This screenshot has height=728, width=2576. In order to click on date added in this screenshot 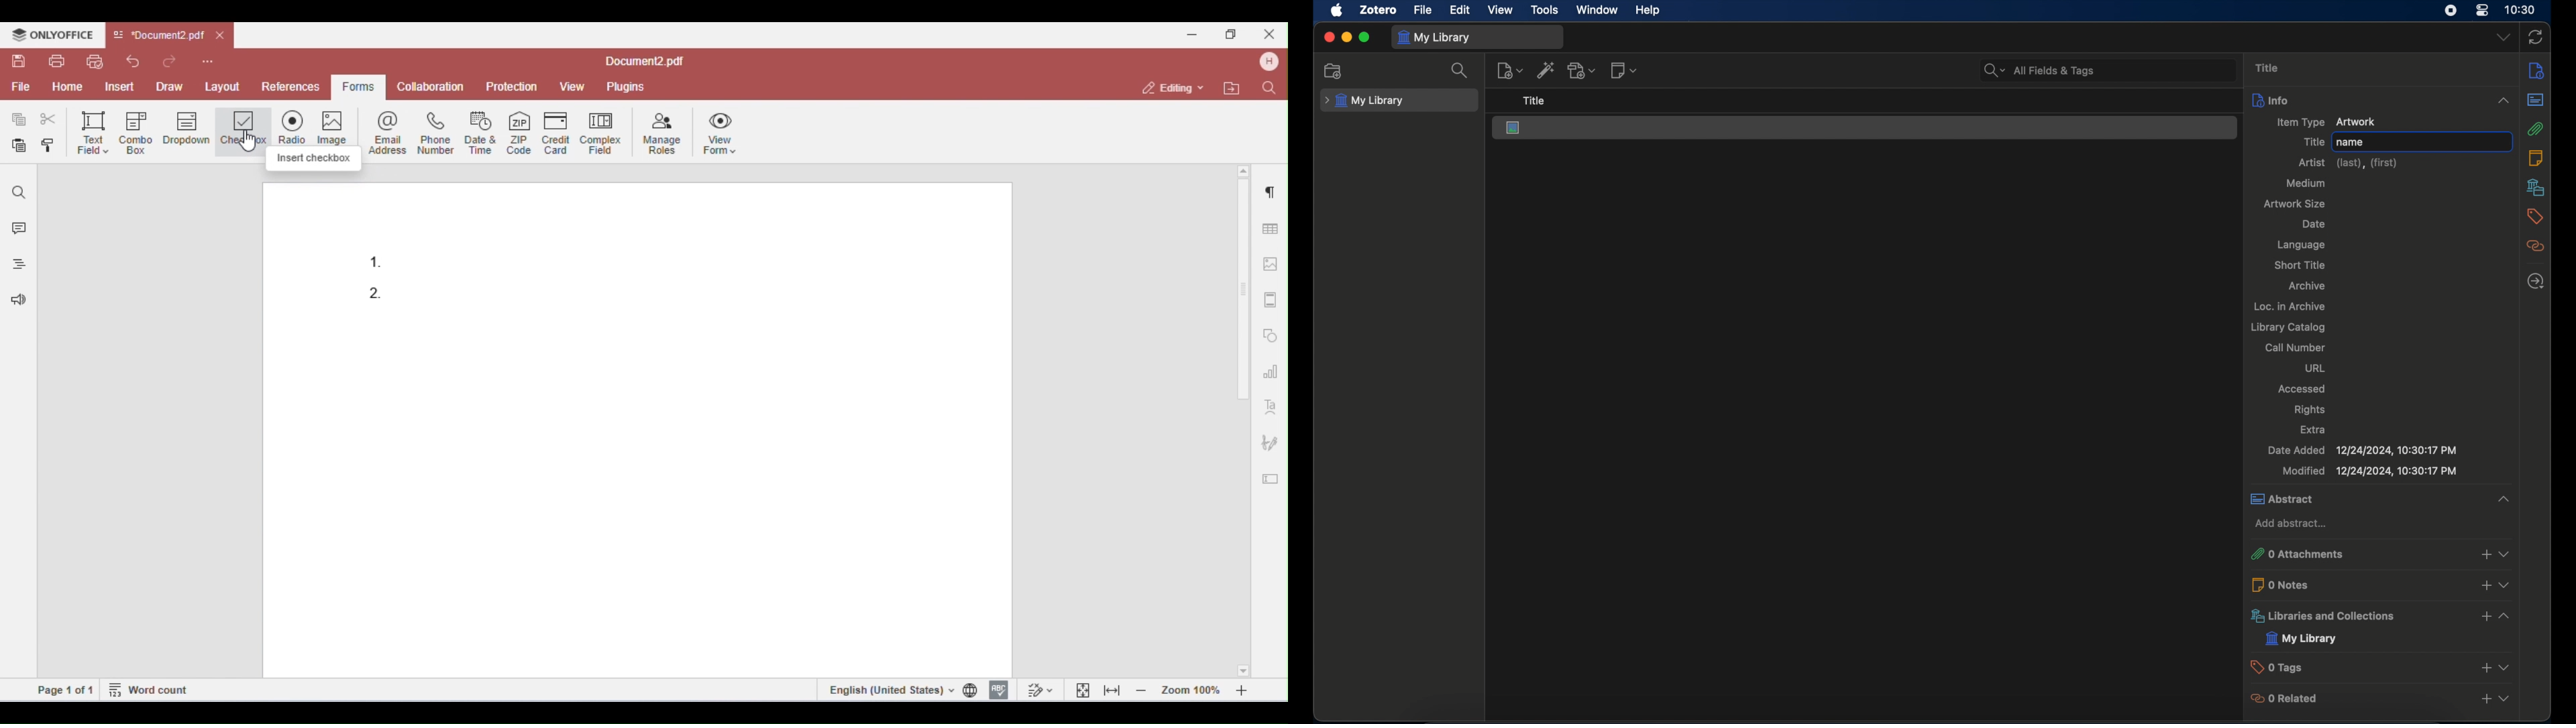, I will do `click(2362, 450)`.